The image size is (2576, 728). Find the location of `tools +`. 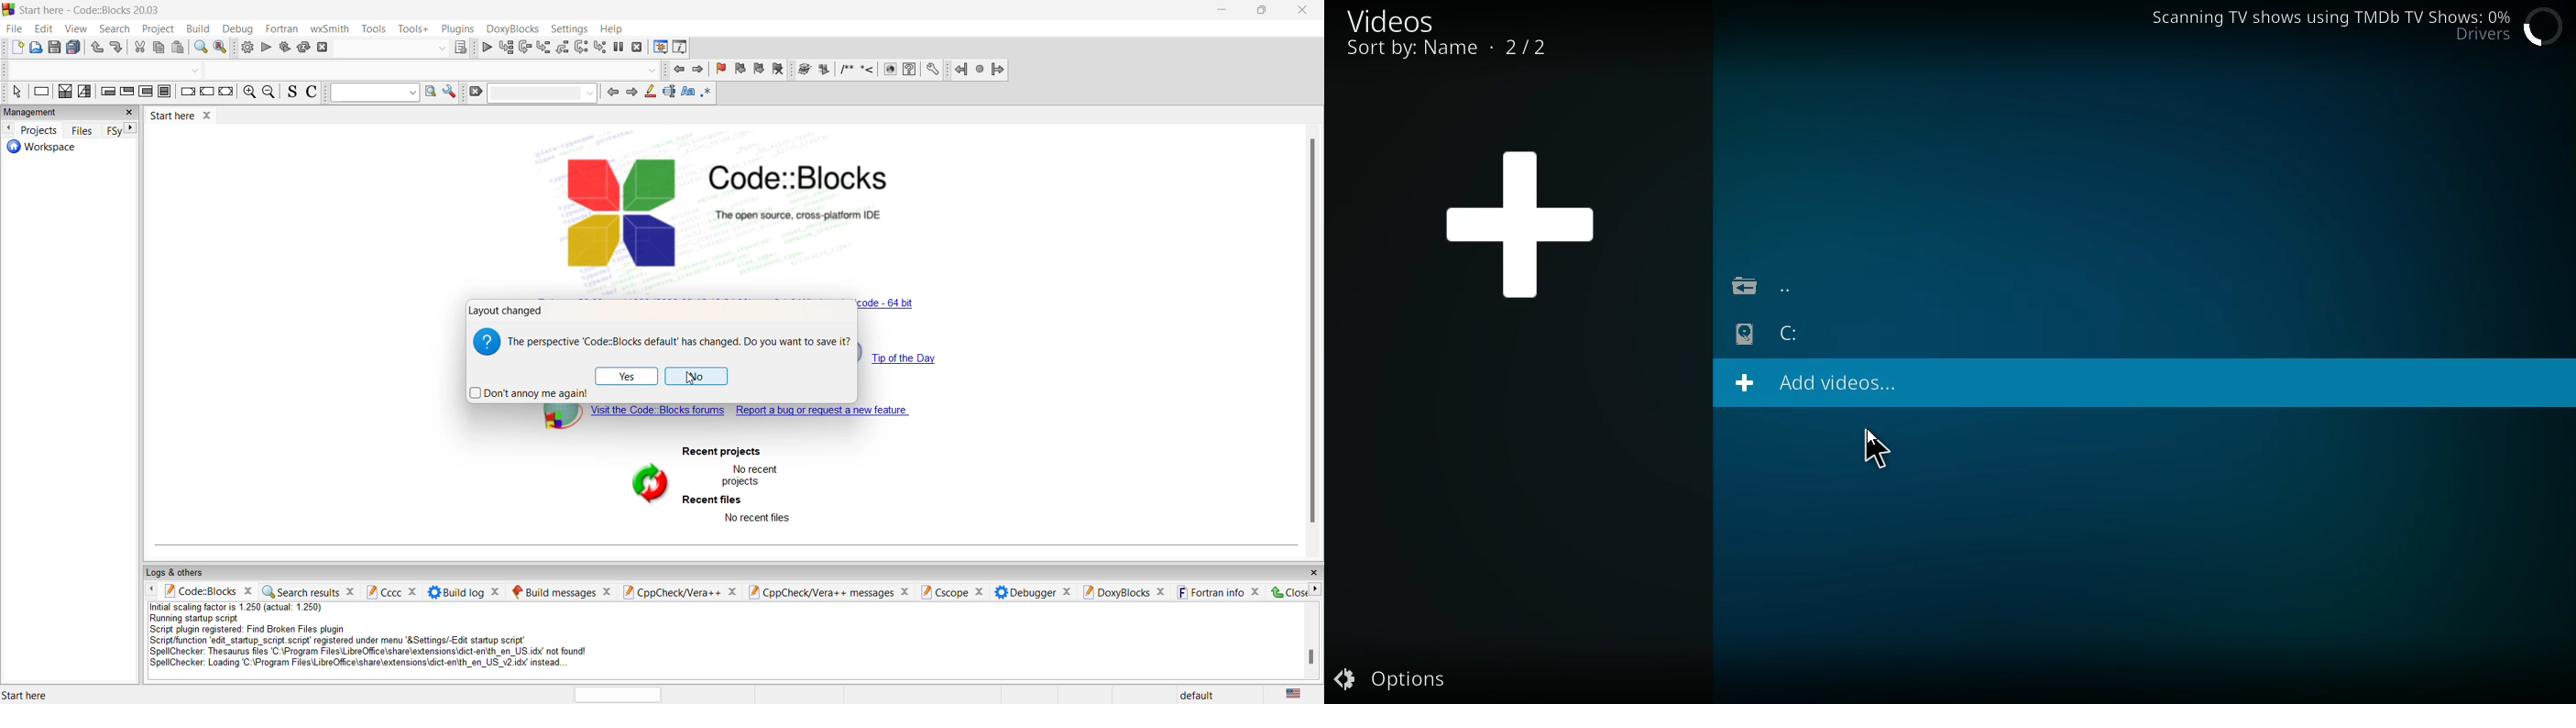

tools + is located at coordinates (413, 29).